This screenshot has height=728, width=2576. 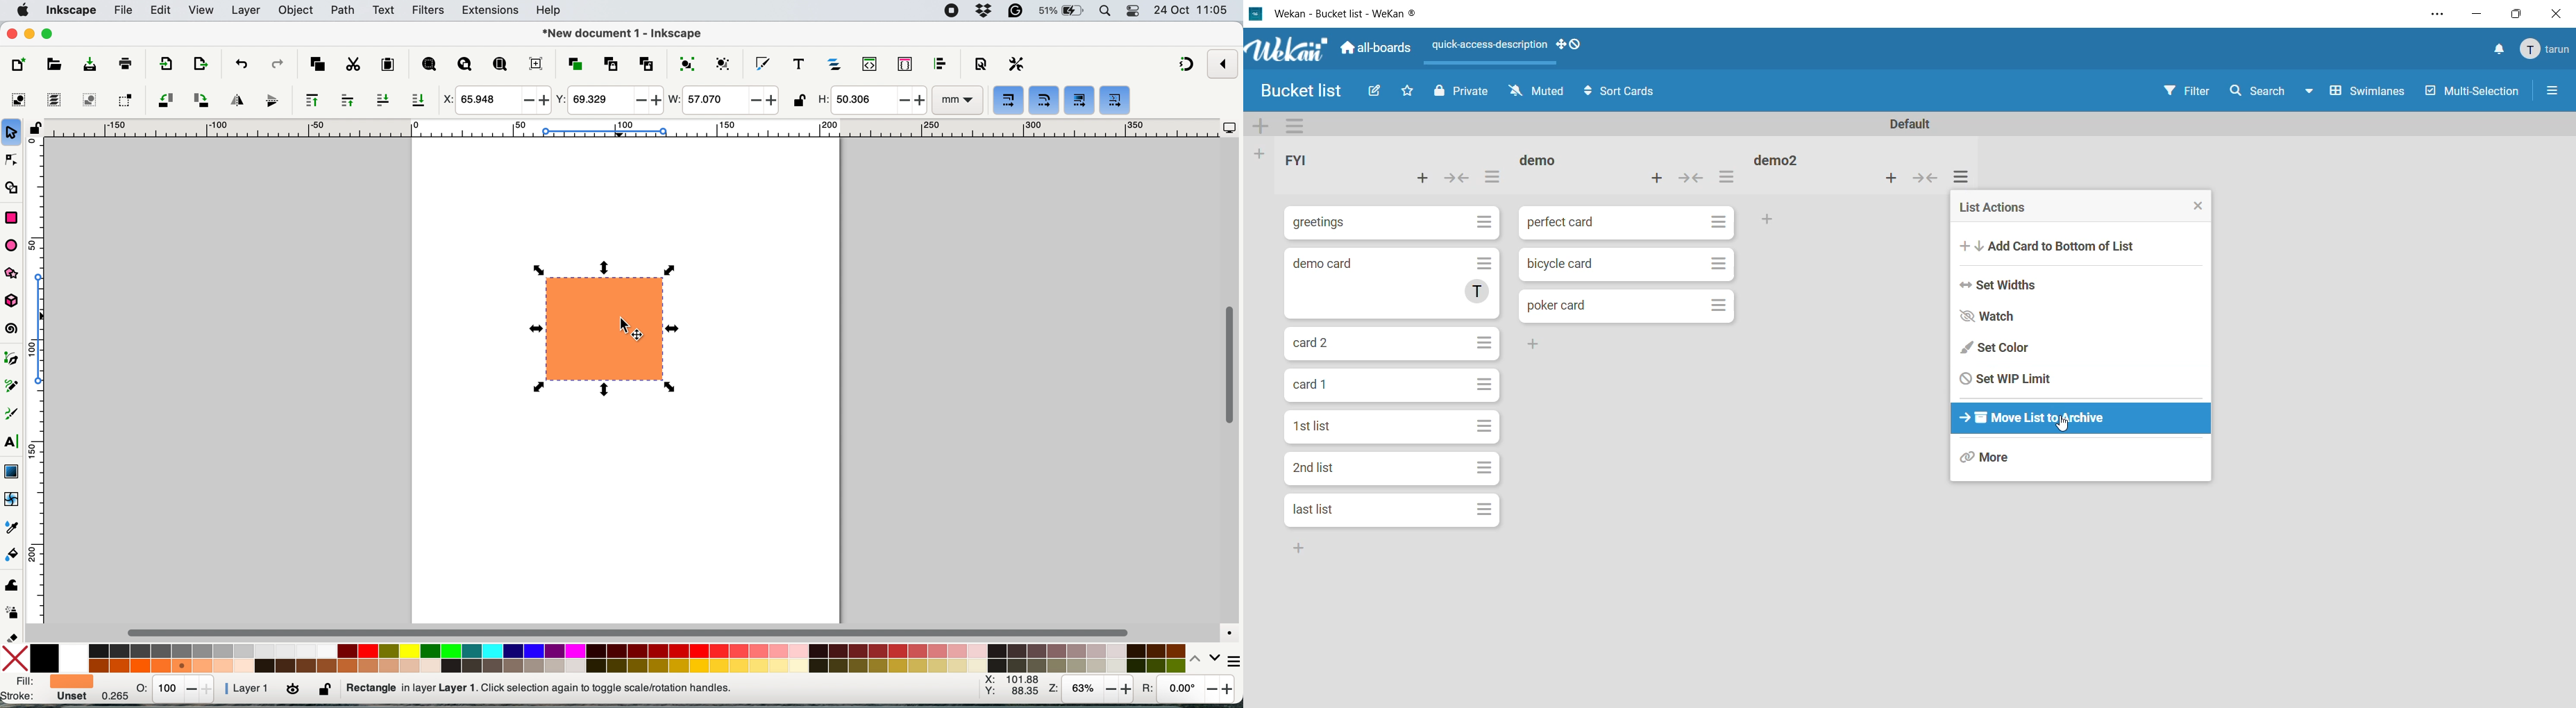 I want to click on more settings, so click(x=1228, y=659).